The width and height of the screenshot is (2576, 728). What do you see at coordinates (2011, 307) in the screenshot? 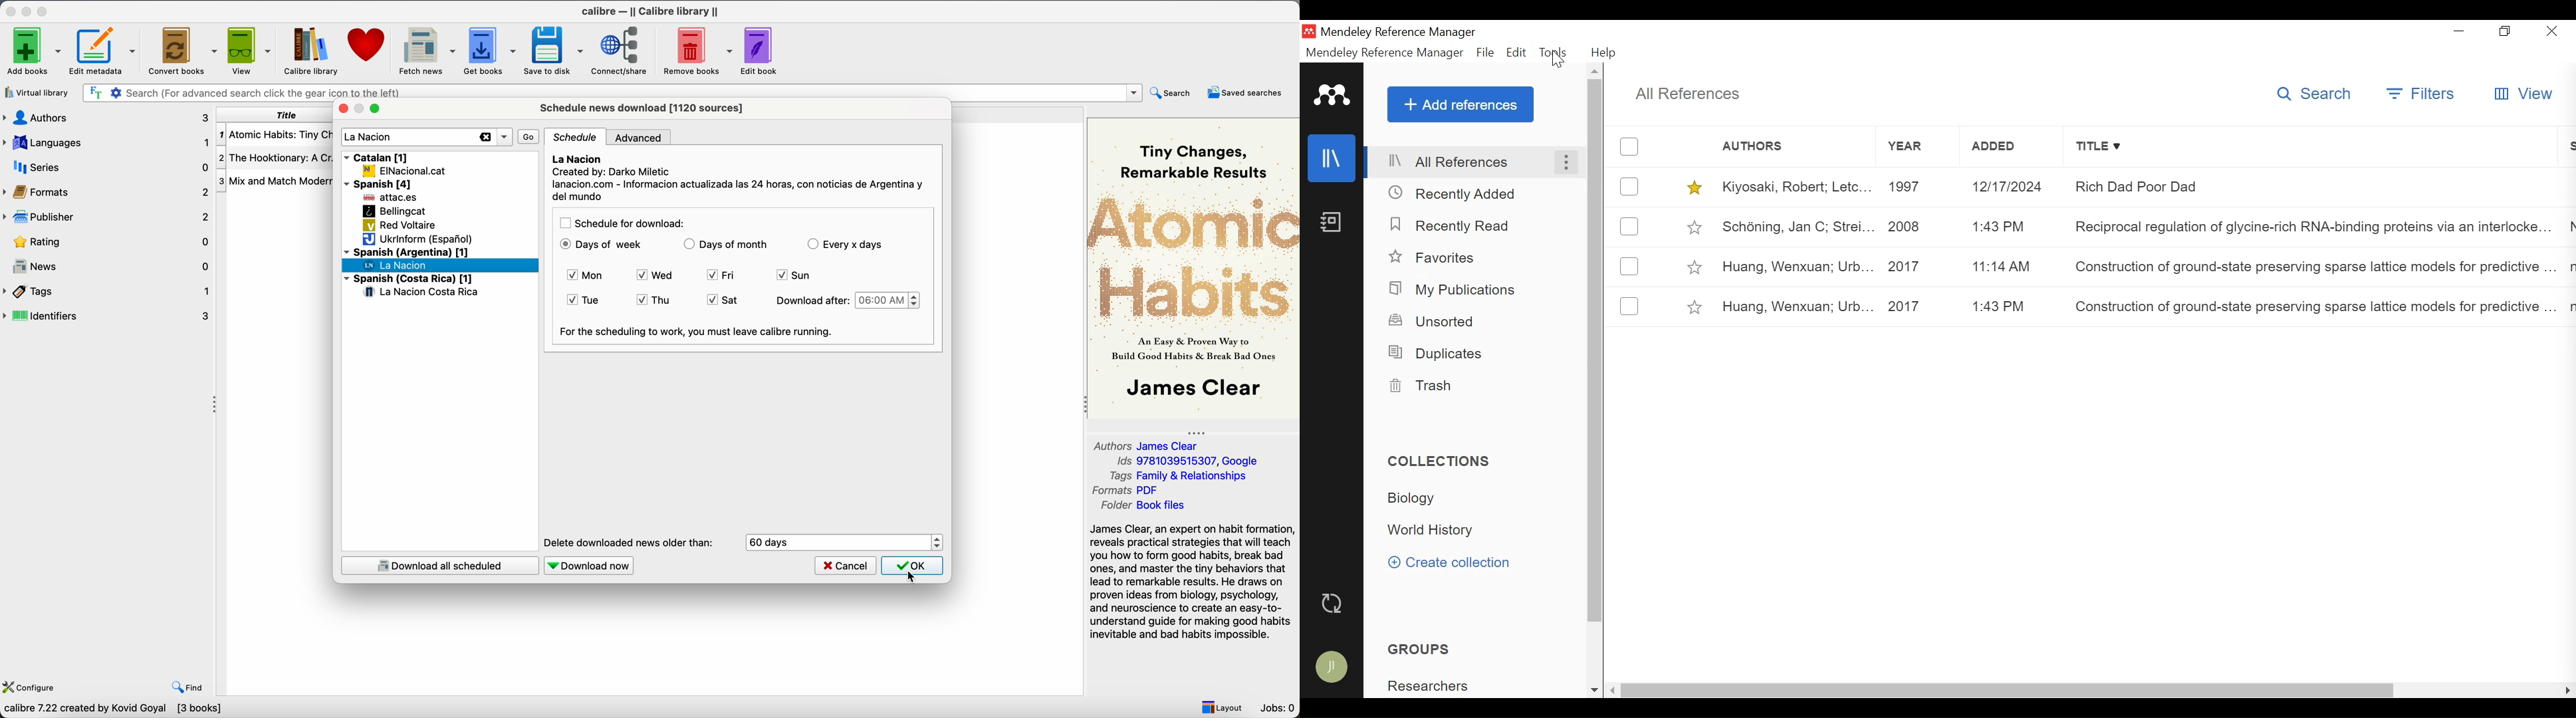
I see `1:43 pm` at bounding box center [2011, 307].